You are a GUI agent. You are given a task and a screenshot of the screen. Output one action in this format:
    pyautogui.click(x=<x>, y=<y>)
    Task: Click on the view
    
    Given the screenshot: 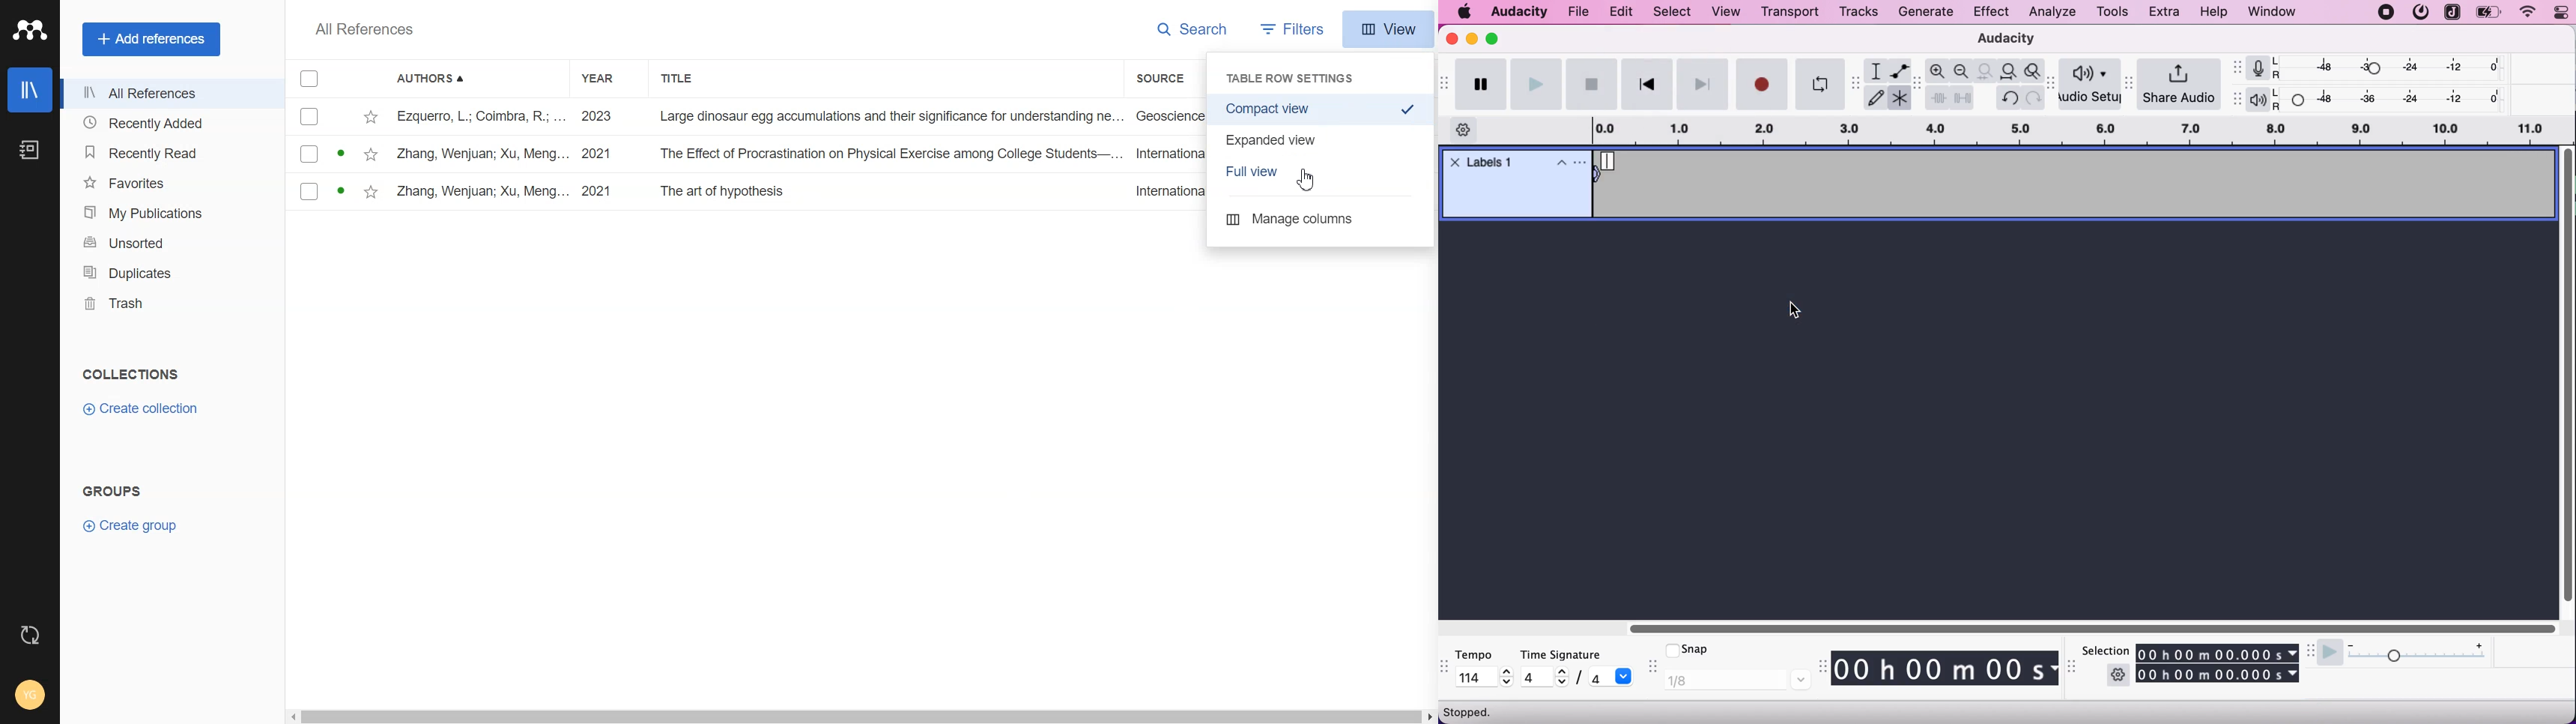 What is the action you would take?
    pyautogui.click(x=1727, y=12)
    